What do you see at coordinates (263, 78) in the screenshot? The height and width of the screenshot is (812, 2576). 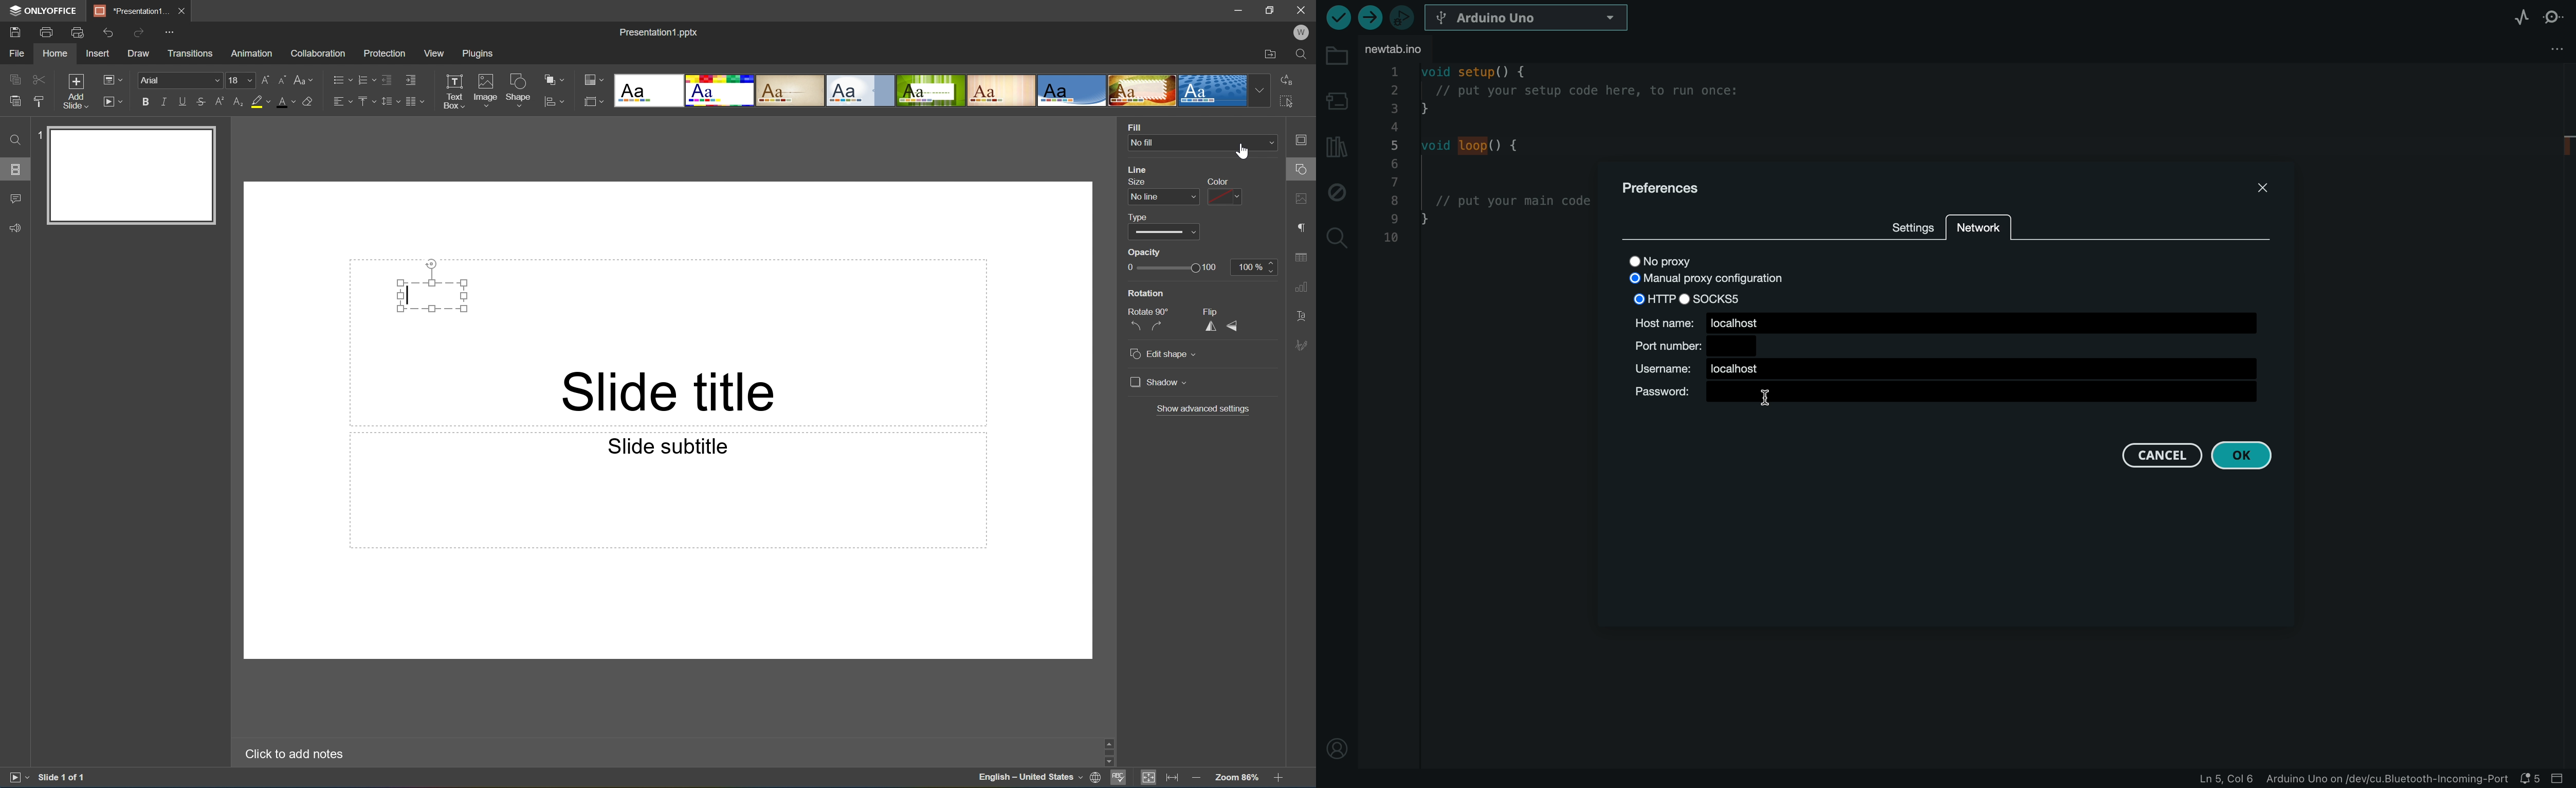 I see `Increment font size` at bounding box center [263, 78].